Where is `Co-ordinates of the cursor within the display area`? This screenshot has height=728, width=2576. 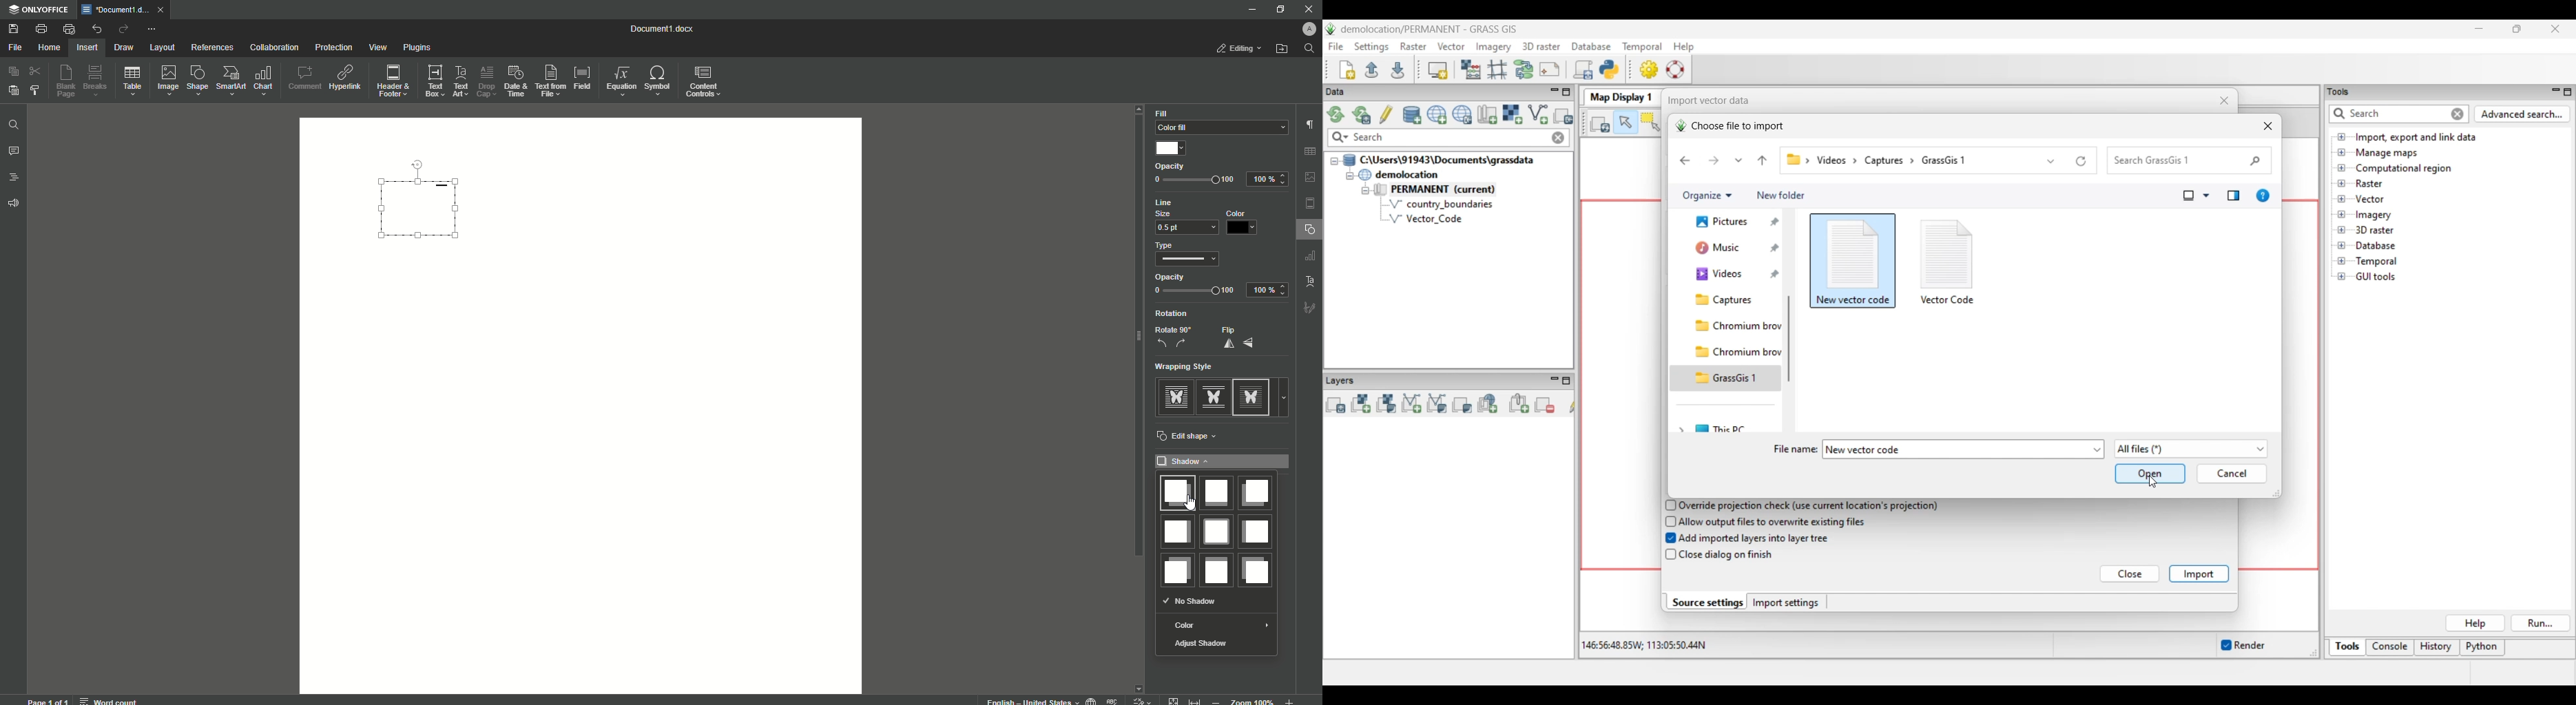
Co-ordinates of the cursor within the display area is located at coordinates (1642, 646).